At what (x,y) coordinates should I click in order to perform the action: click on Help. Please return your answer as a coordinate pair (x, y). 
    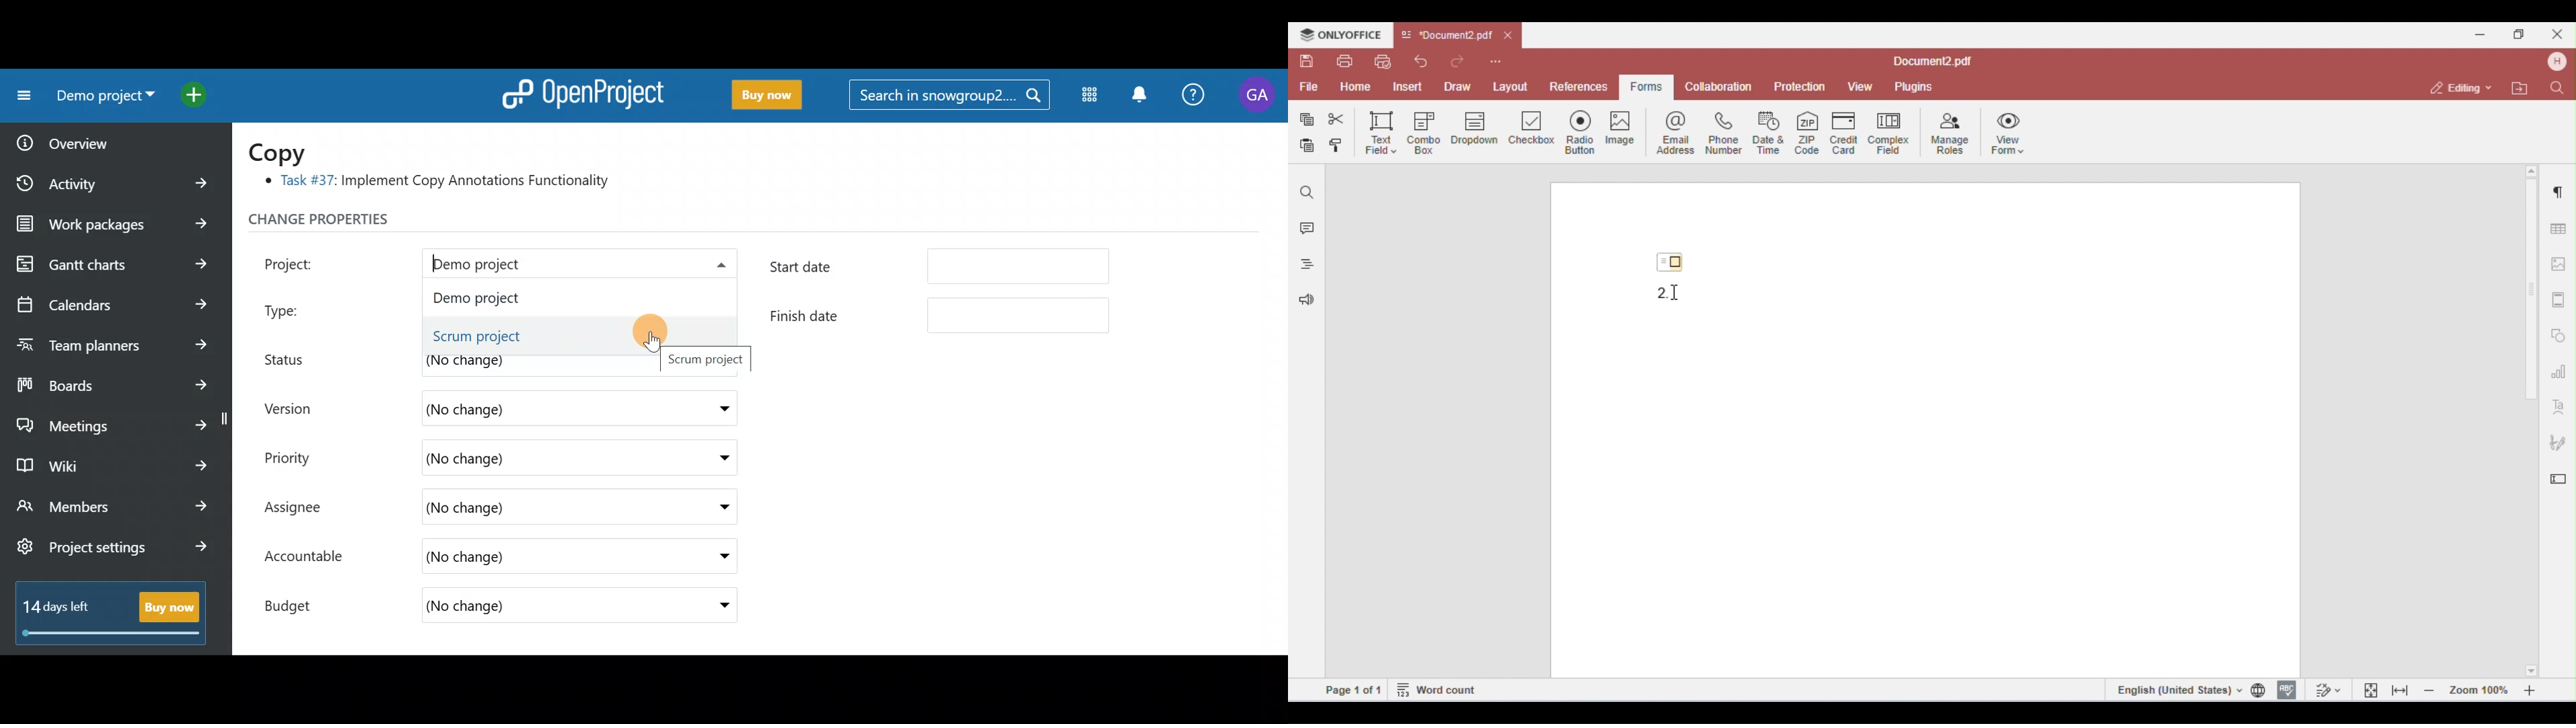
    Looking at the image, I should click on (1194, 97).